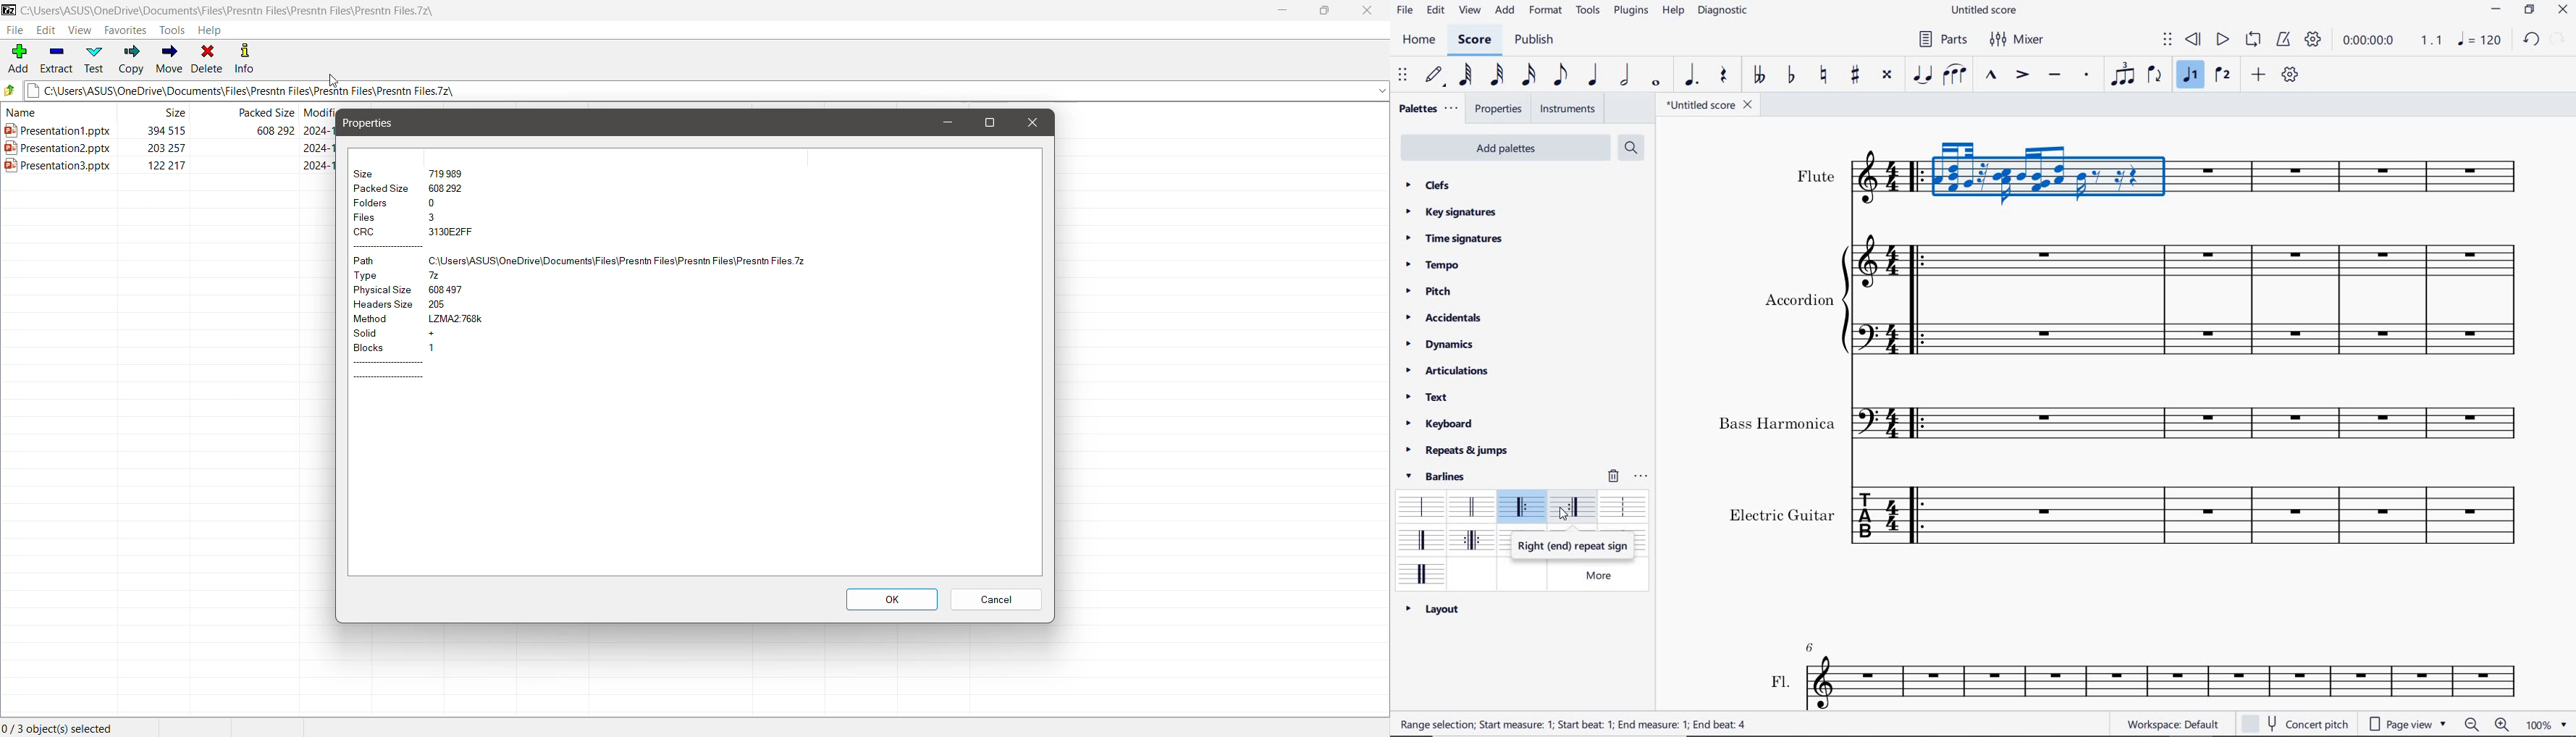  What do you see at coordinates (993, 122) in the screenshot?
I see `Maximize` at bounding box center [993, 122].